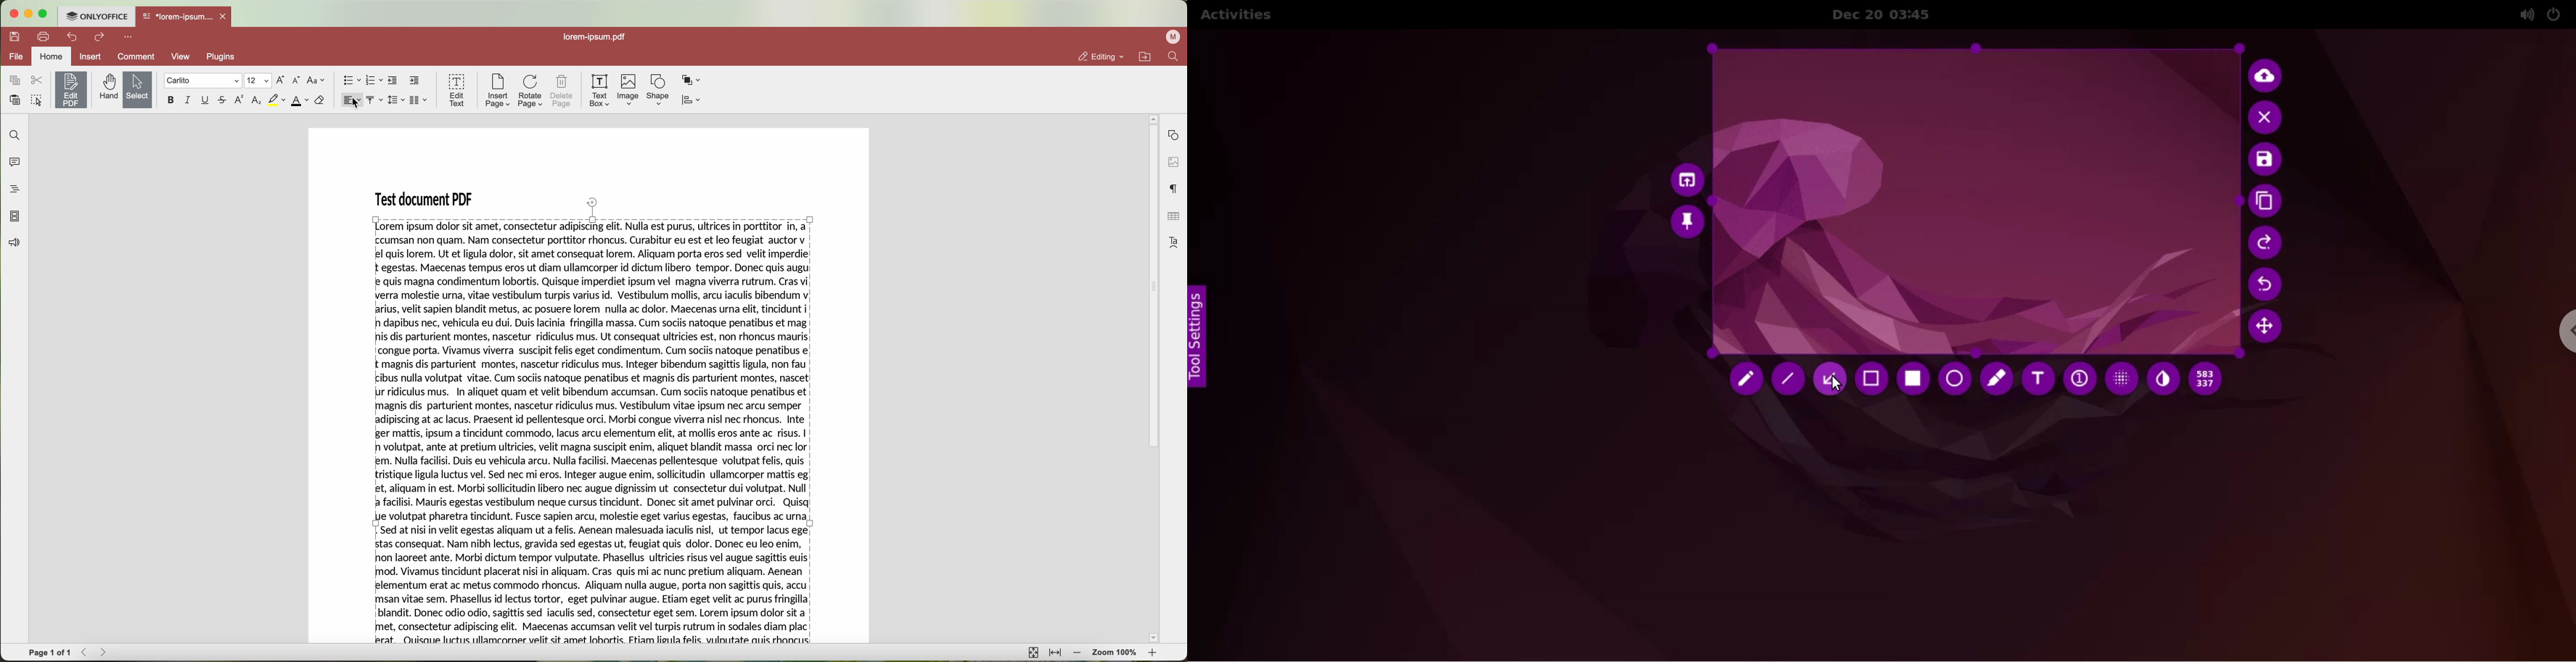  Describe the element at coordinates (45, 14) in the screenshot. I see `maximize` at that location.